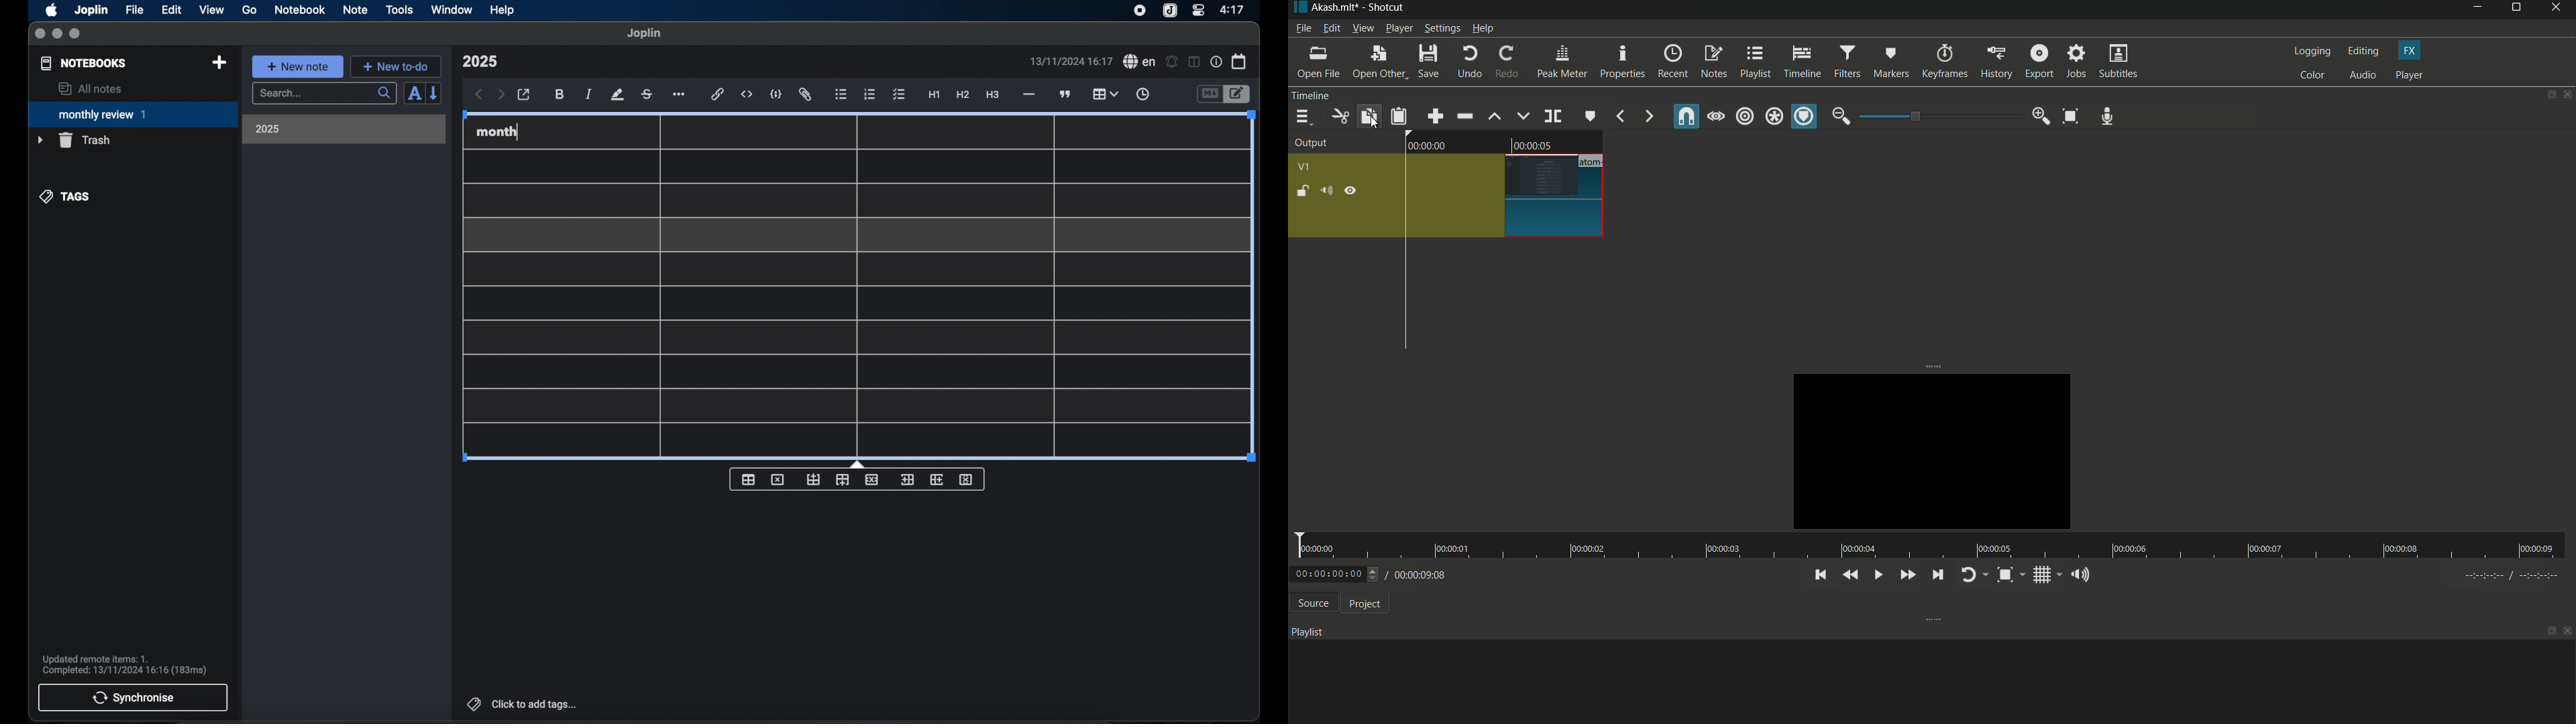 This screenshot has width=2576, height=728. I want to click on heading 3, so click(992, 95).